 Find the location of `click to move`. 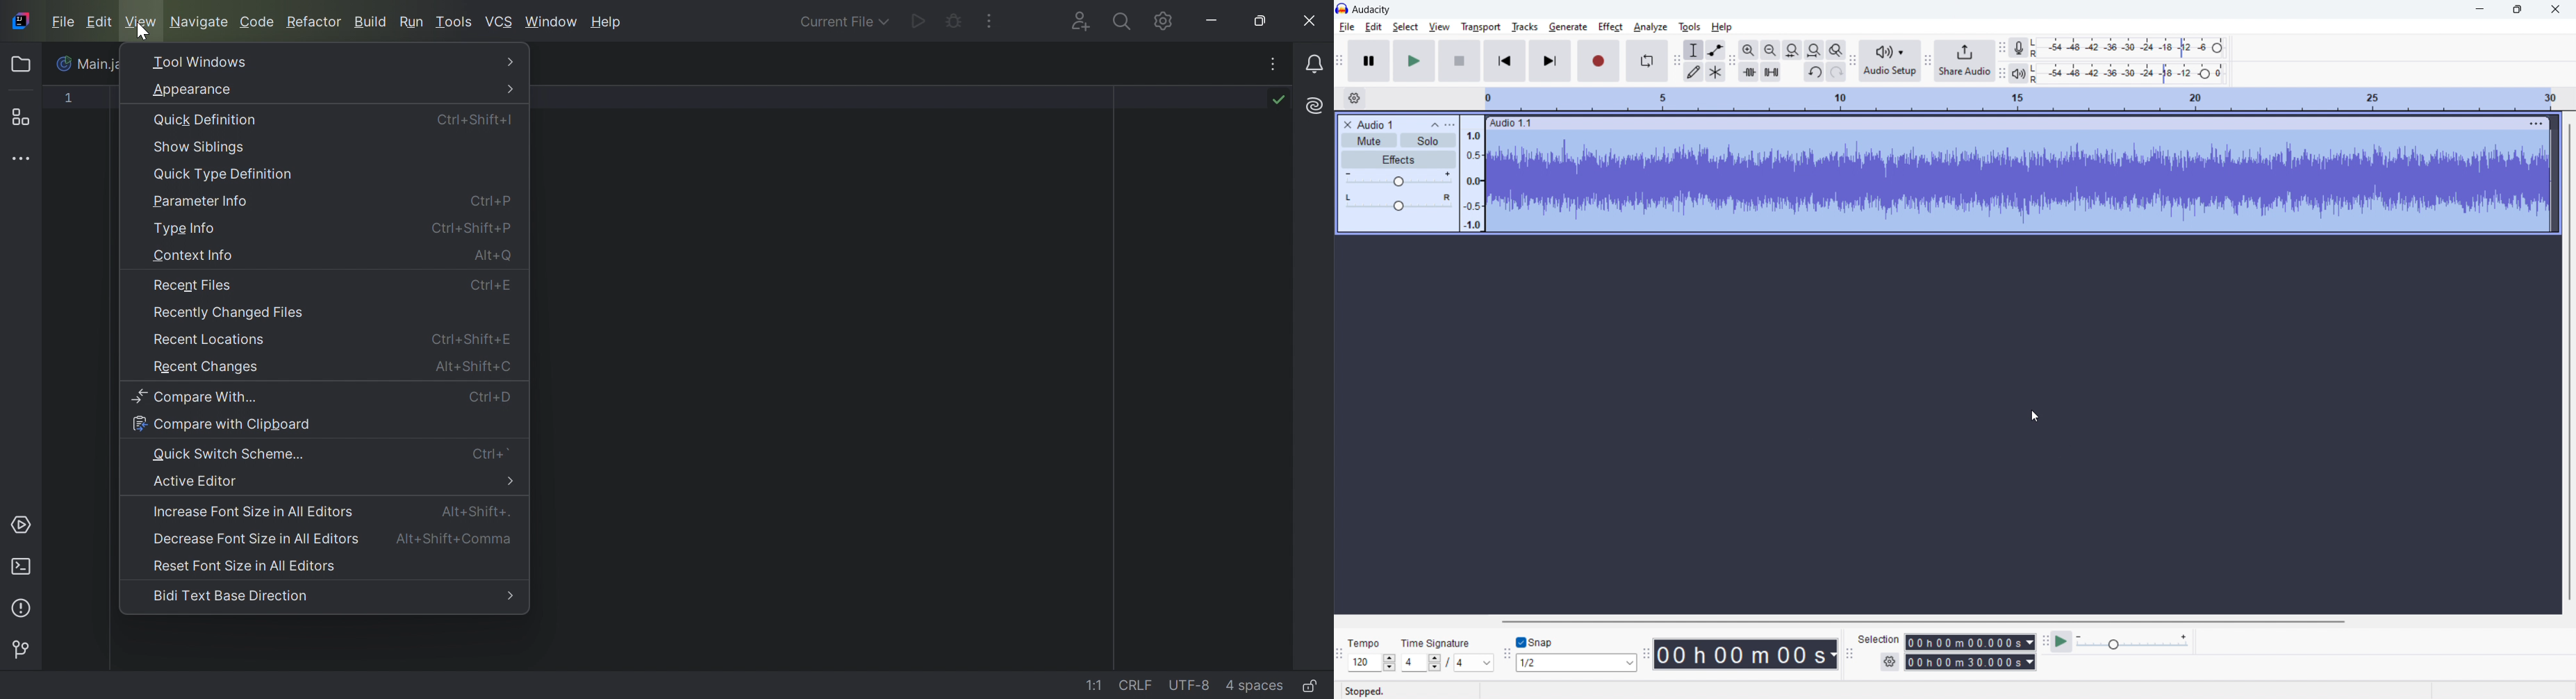

click to move is located at coordinates (2004, 123).